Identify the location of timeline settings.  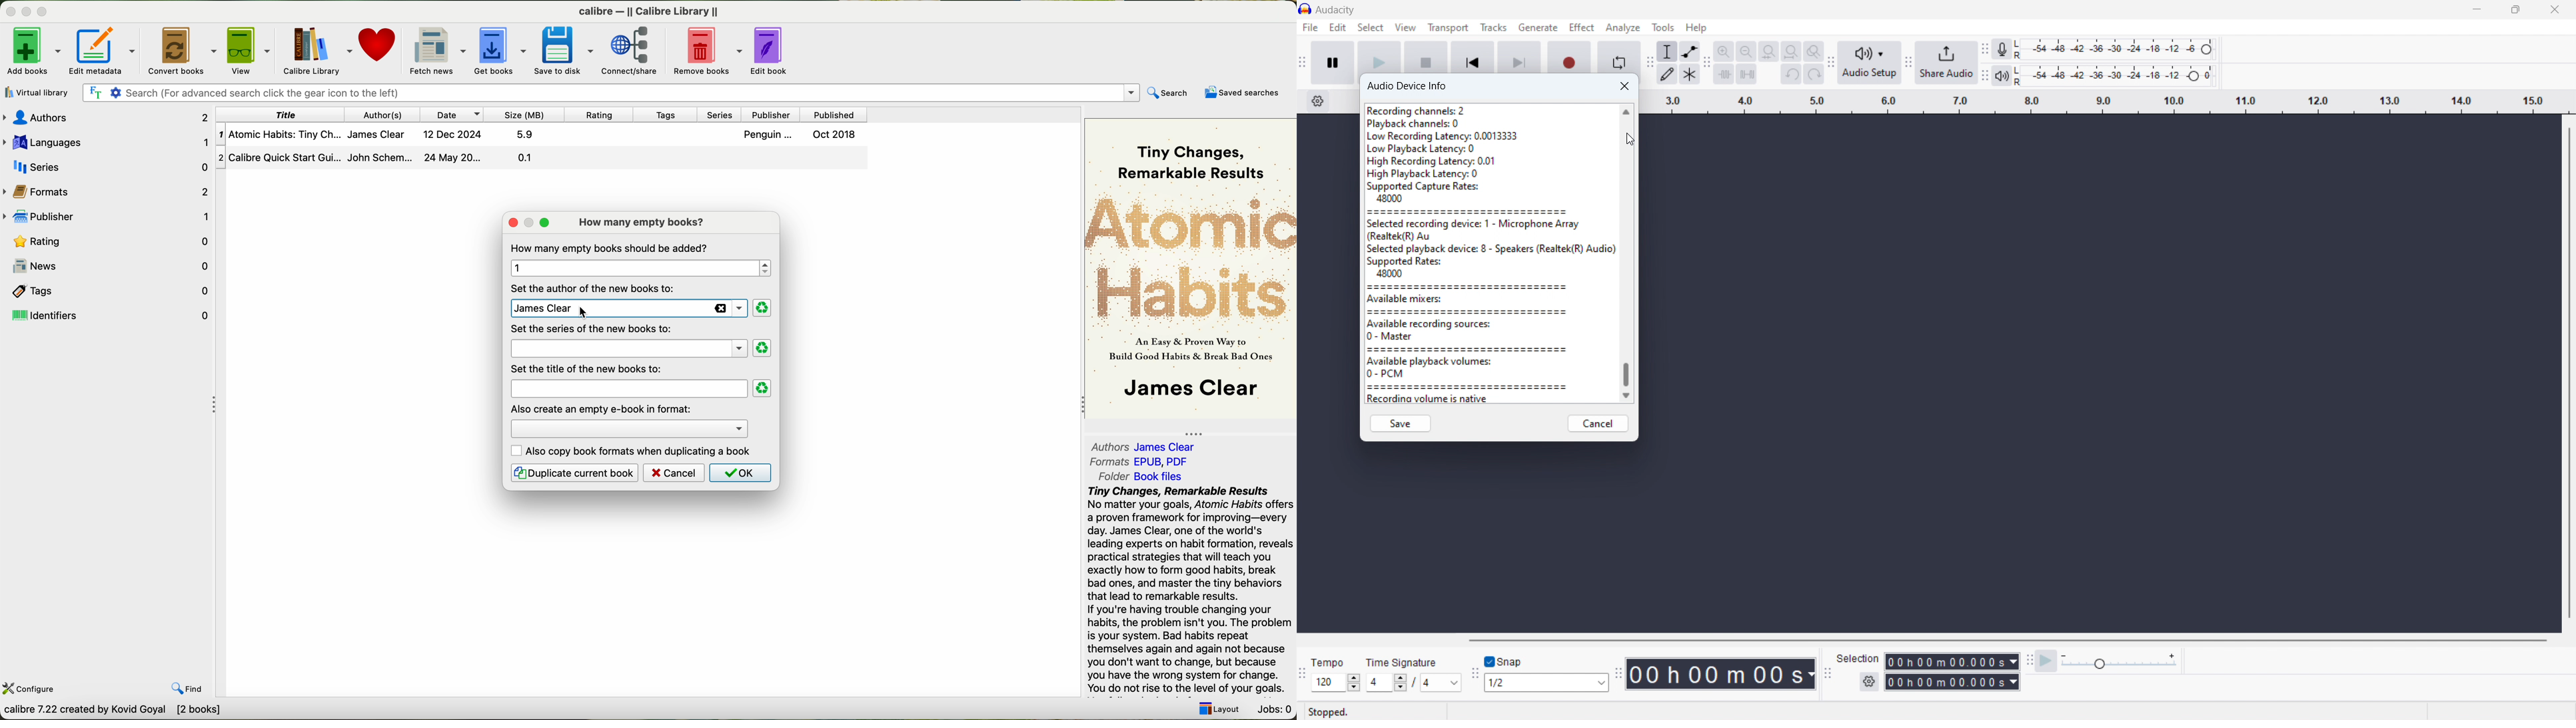
(1318, 102).